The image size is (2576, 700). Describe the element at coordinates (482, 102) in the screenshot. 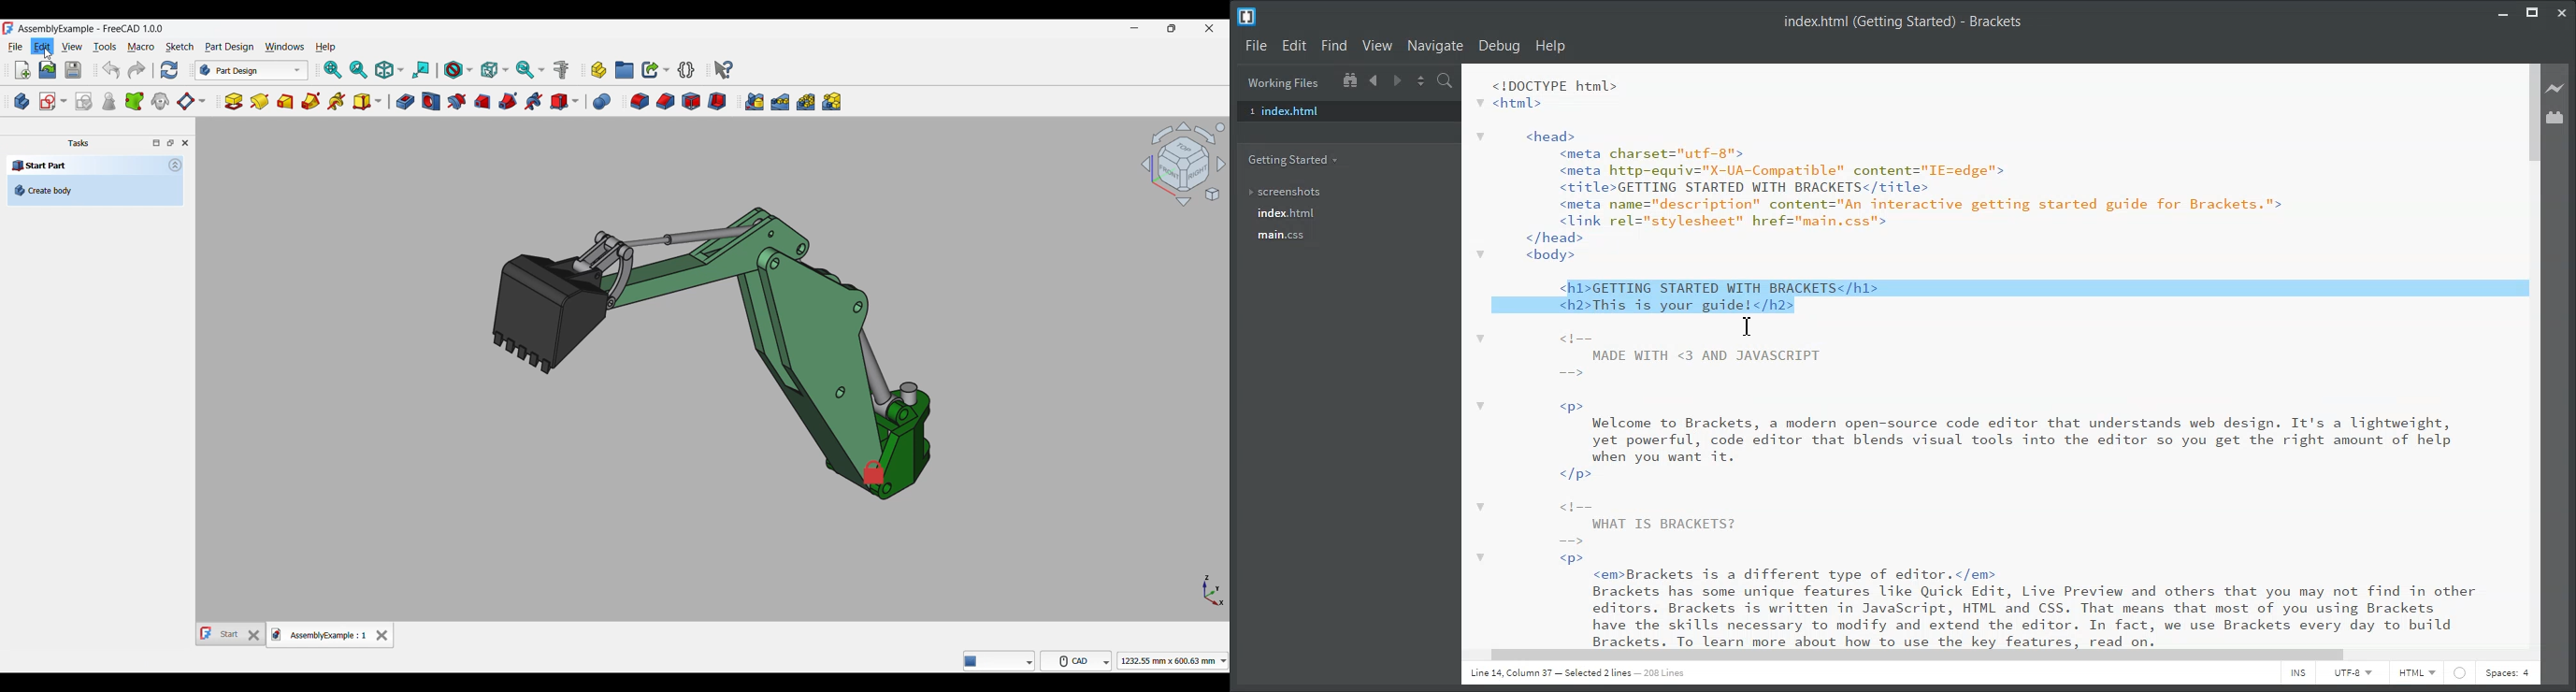

I see `Subtractive loft` at that location.